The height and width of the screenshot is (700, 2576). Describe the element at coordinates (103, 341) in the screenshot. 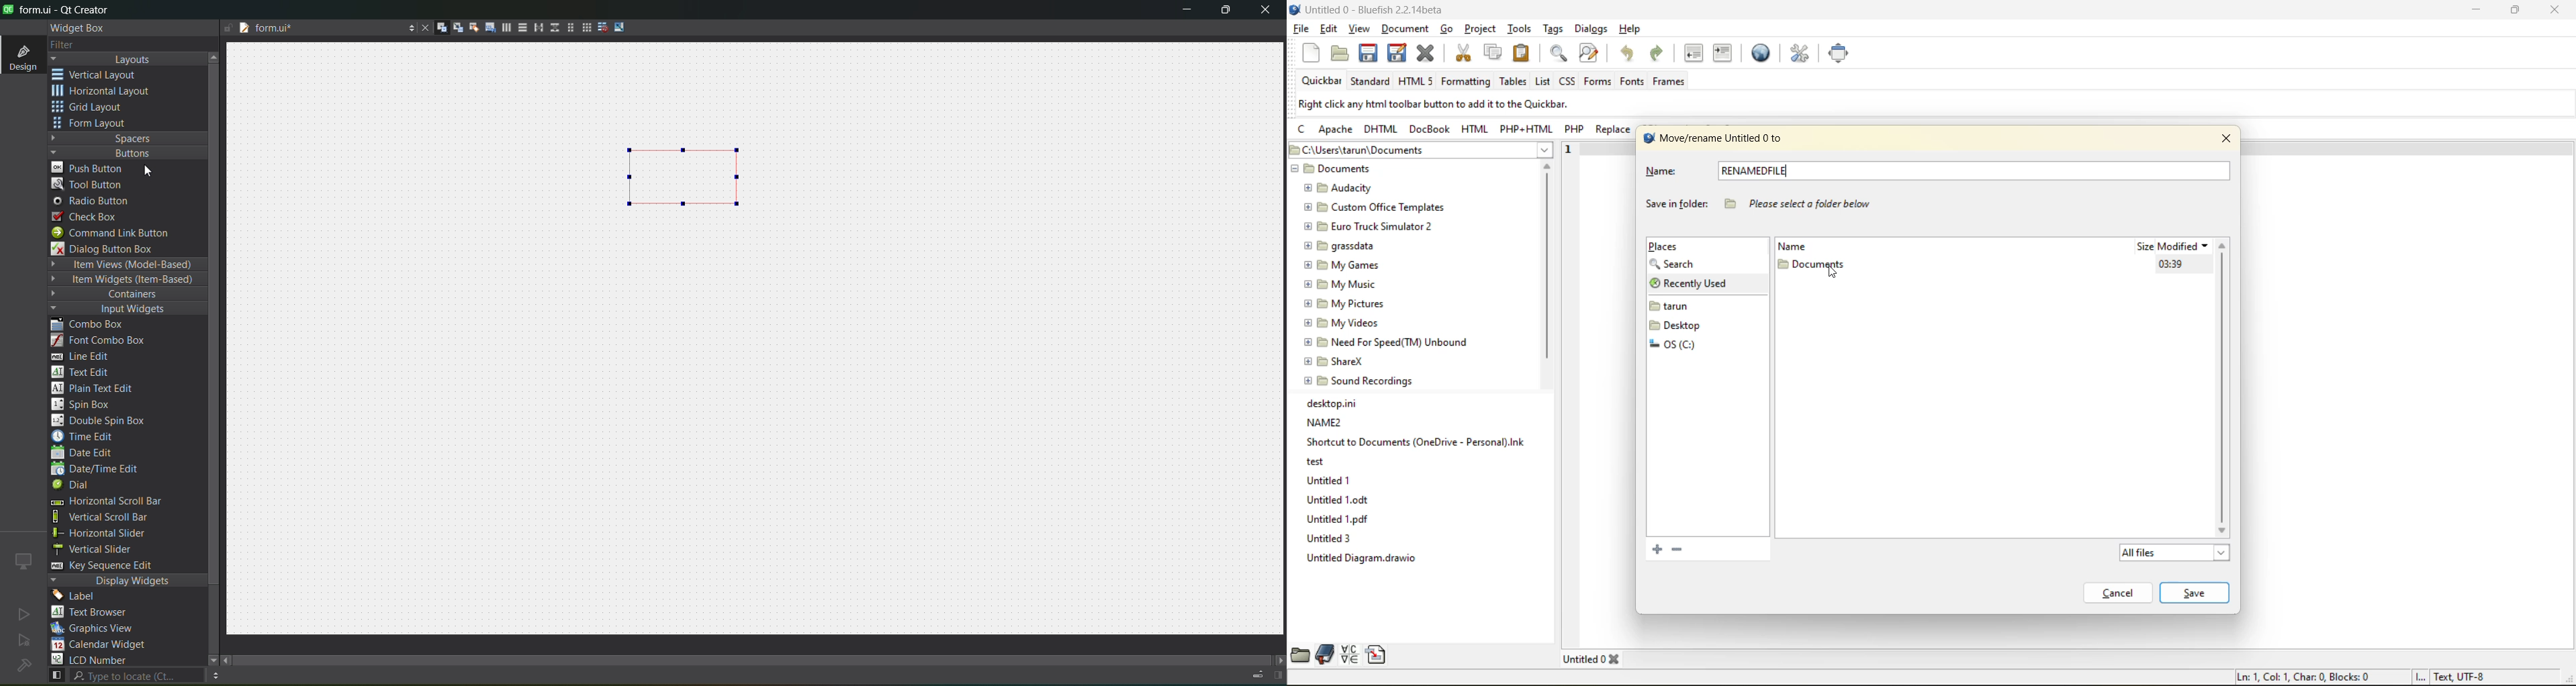

I see `font combo box` at that location.